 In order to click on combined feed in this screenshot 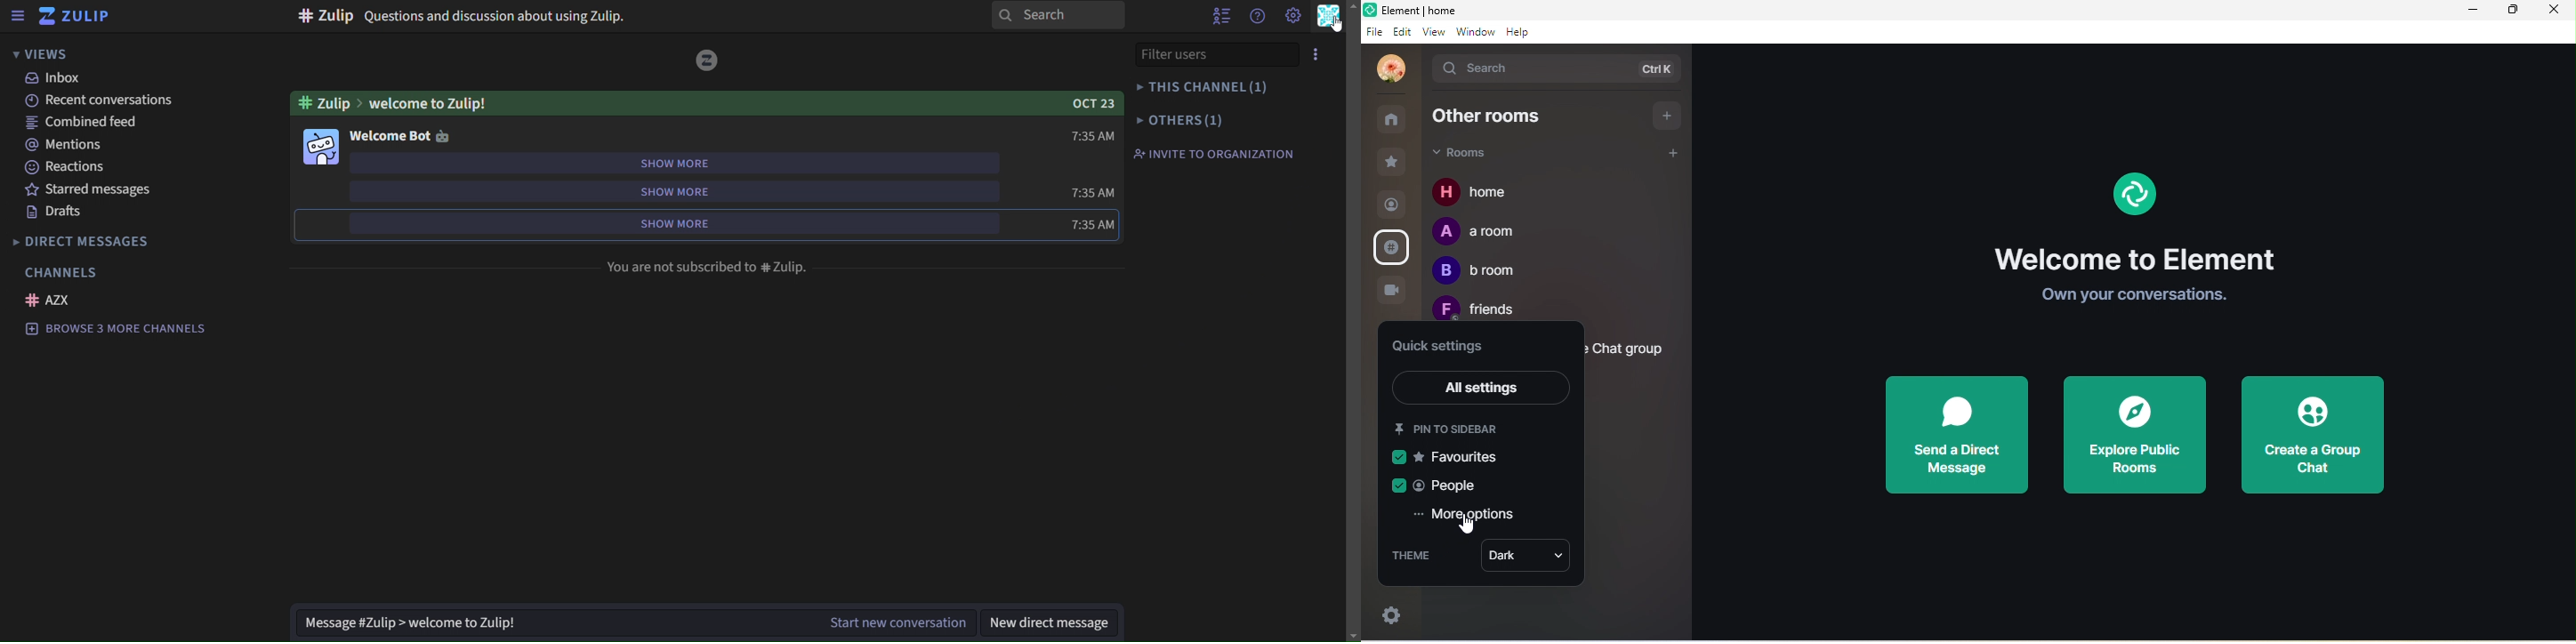, I will do `click(85, 124)`.